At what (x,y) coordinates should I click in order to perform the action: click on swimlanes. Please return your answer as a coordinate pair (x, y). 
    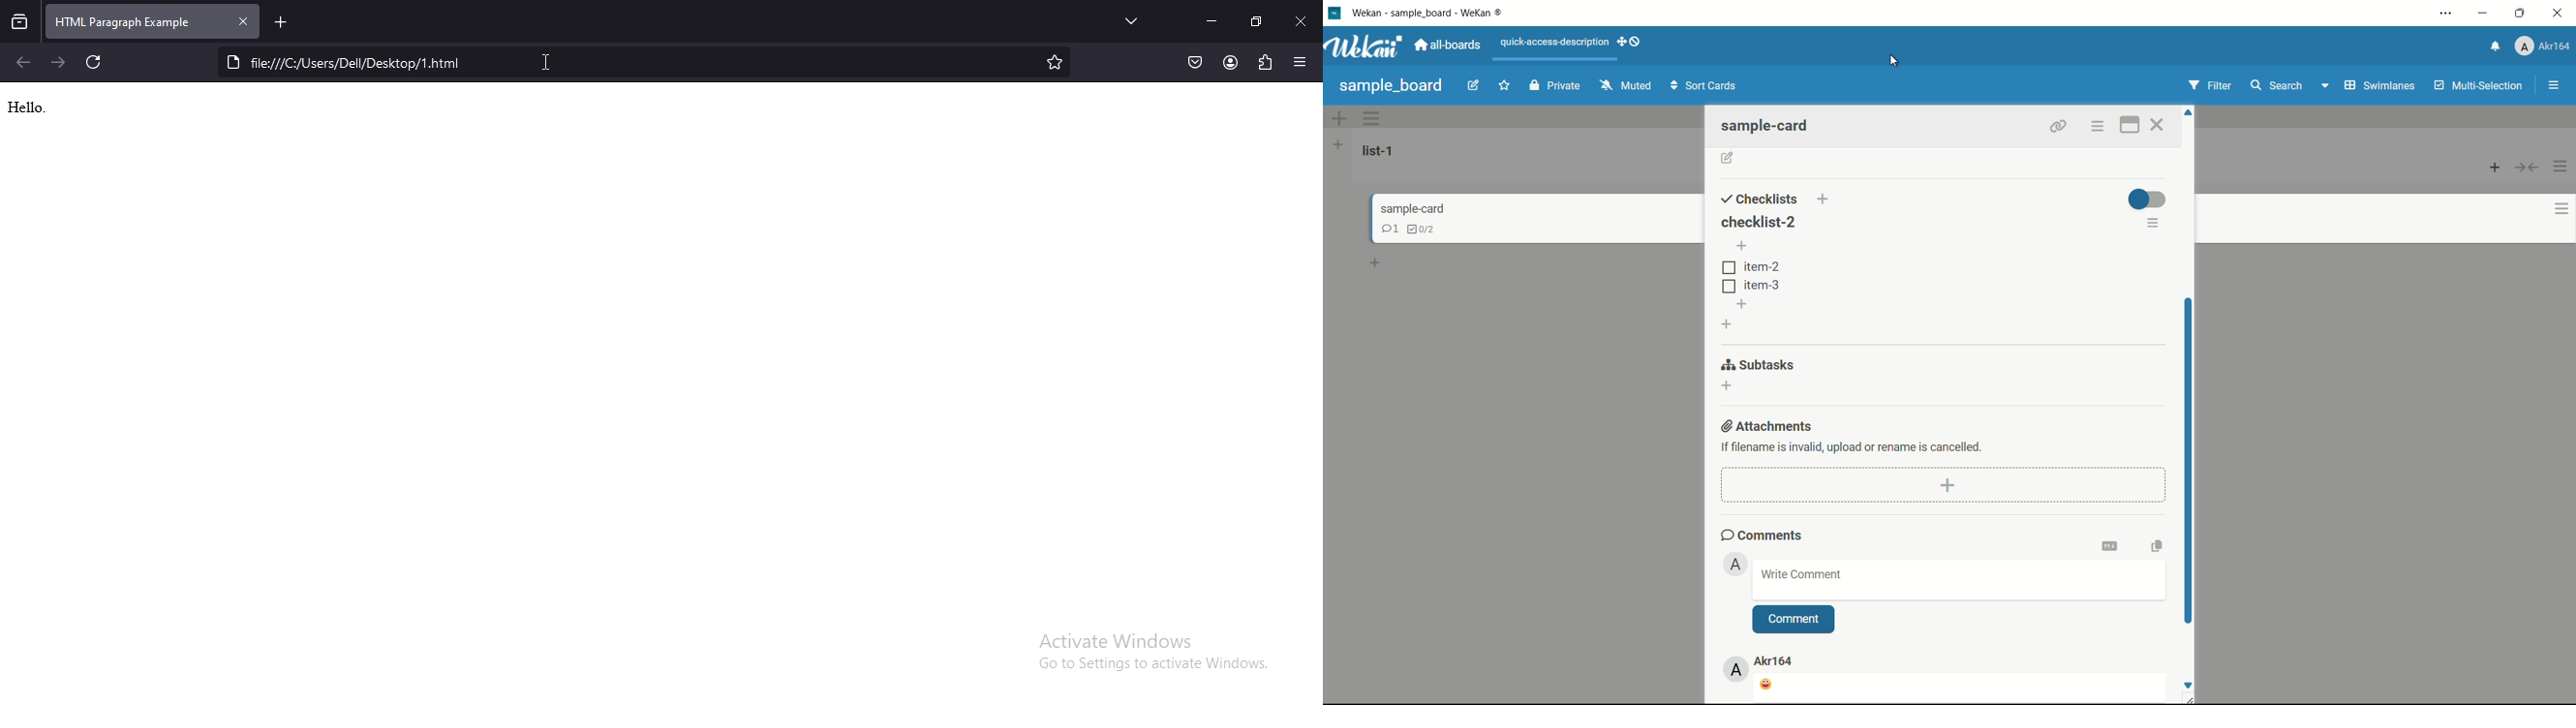
    Looking at the image, I should click on (2379, 85).